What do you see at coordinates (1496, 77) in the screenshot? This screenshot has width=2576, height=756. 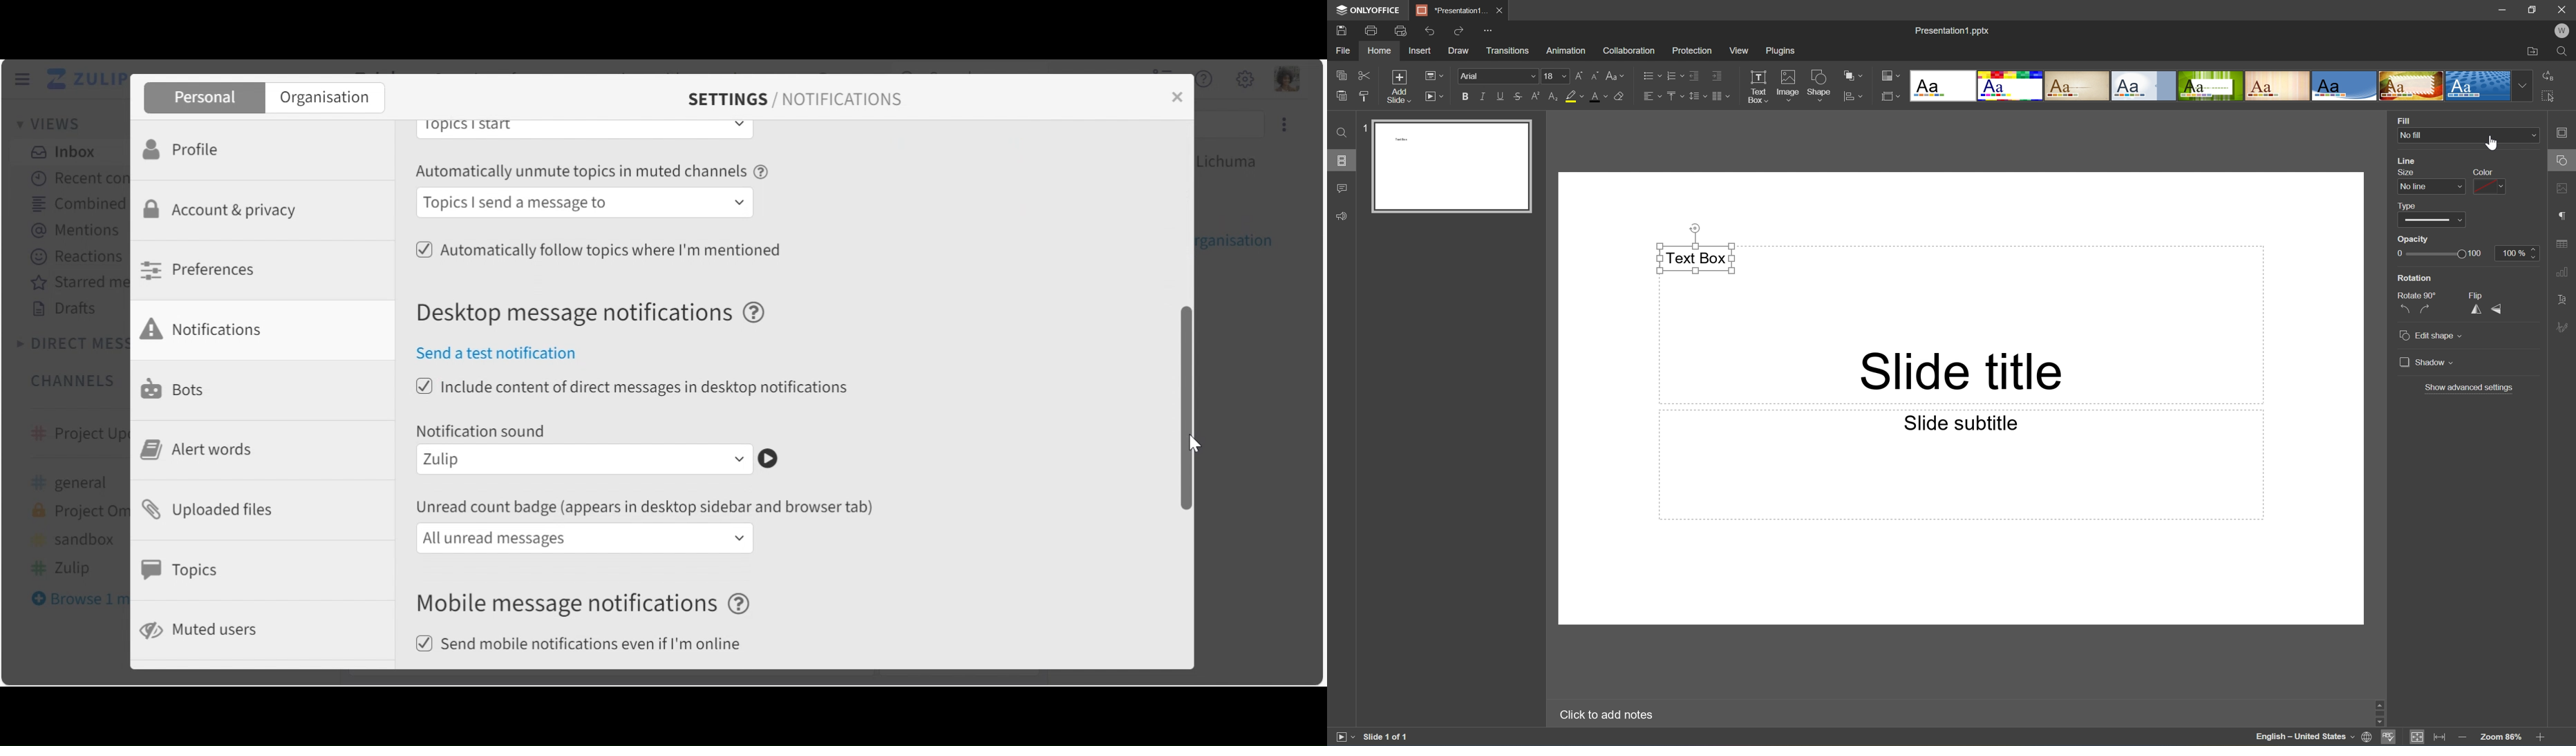 I see `Font` at bounding box center [1496, 77].